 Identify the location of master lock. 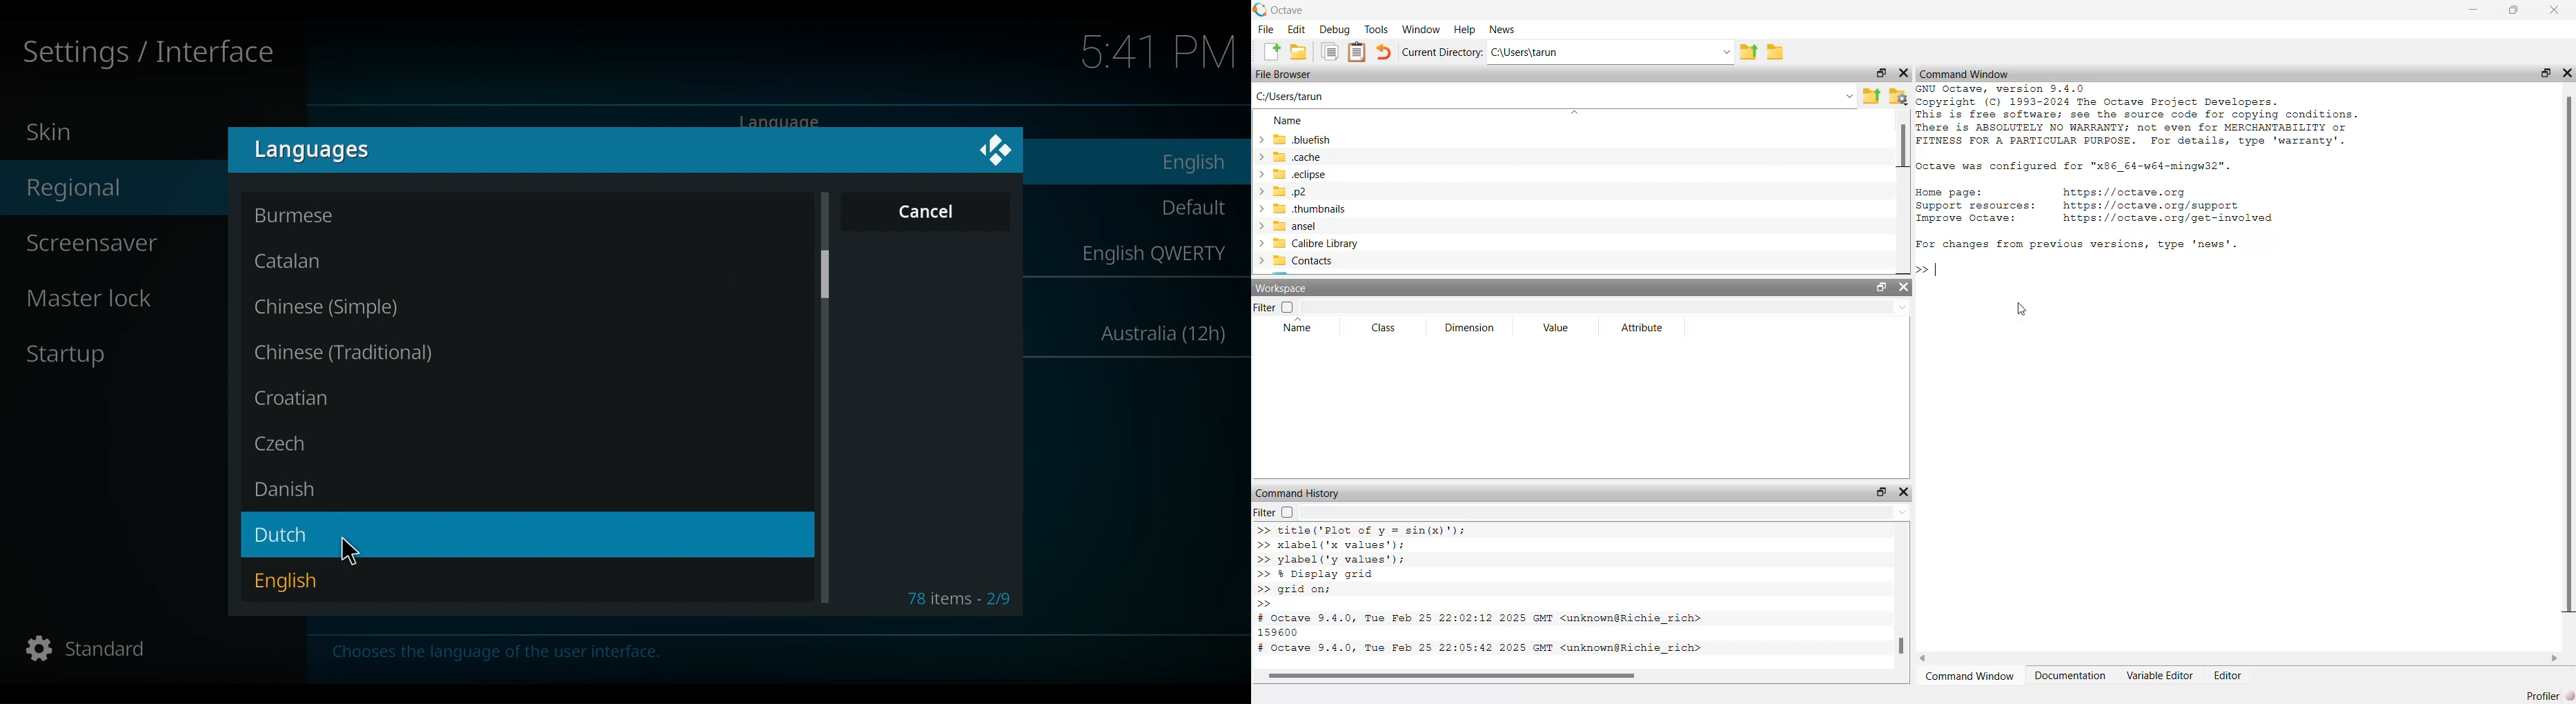
(104, 301).